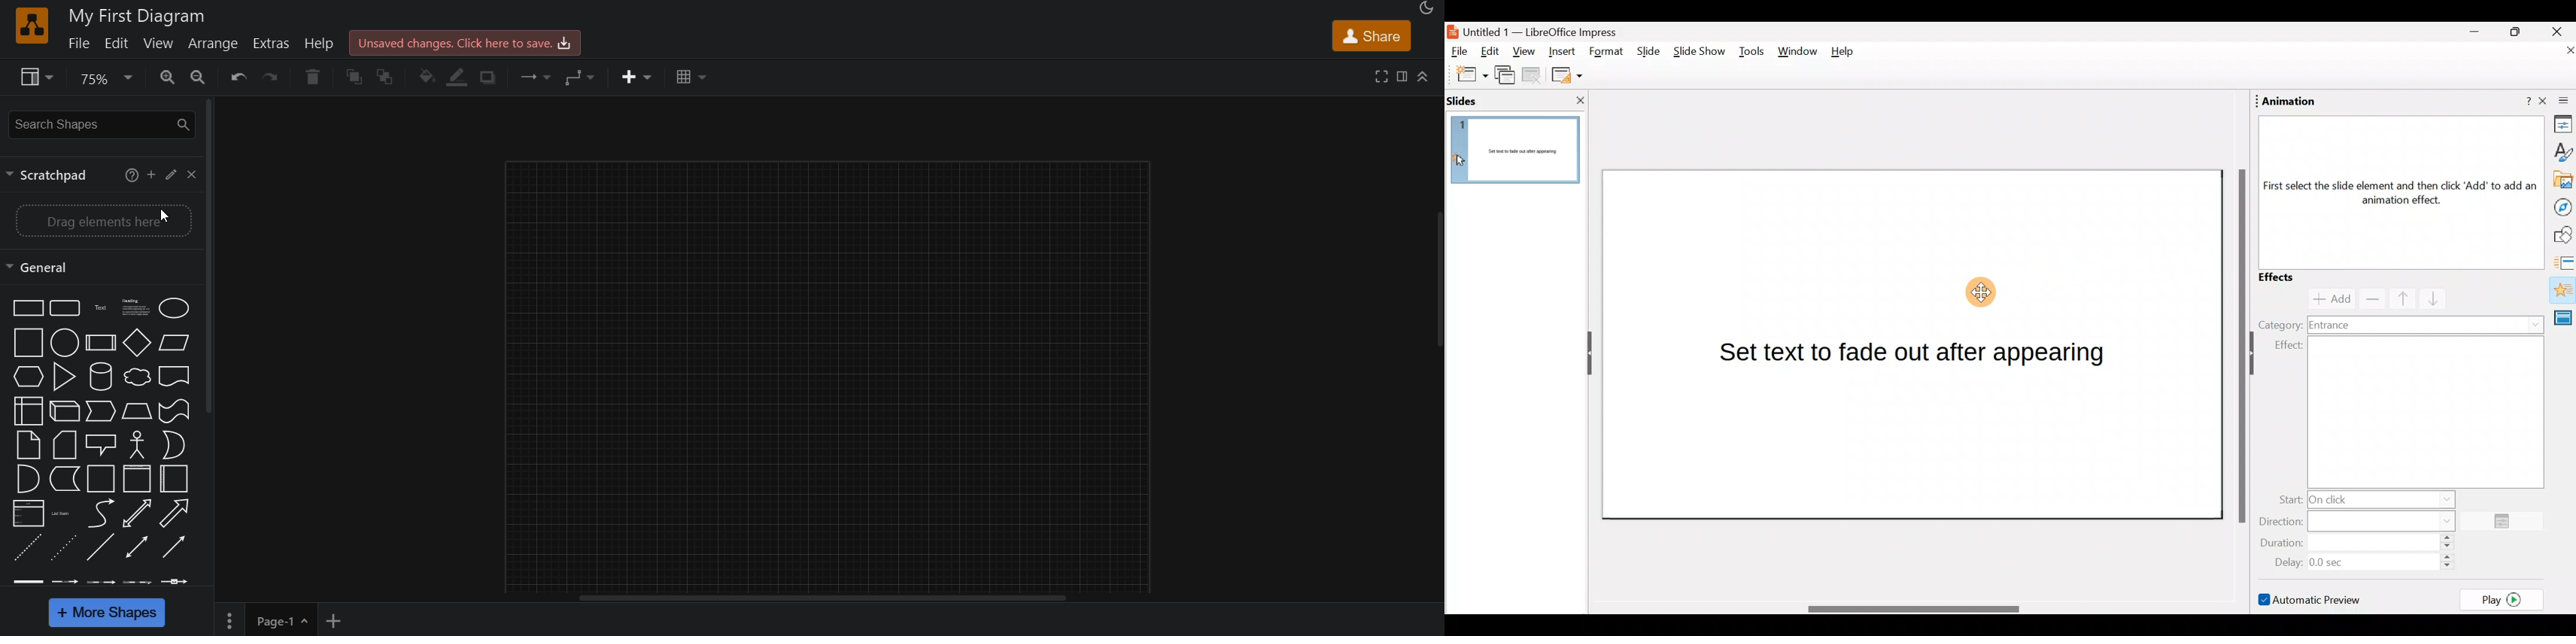 The height and width of the screenshot is (644, 2576). What do you see at coordinates (492, 77) in the screenshot?
I see `shadow` at bounding box center [492, 77].